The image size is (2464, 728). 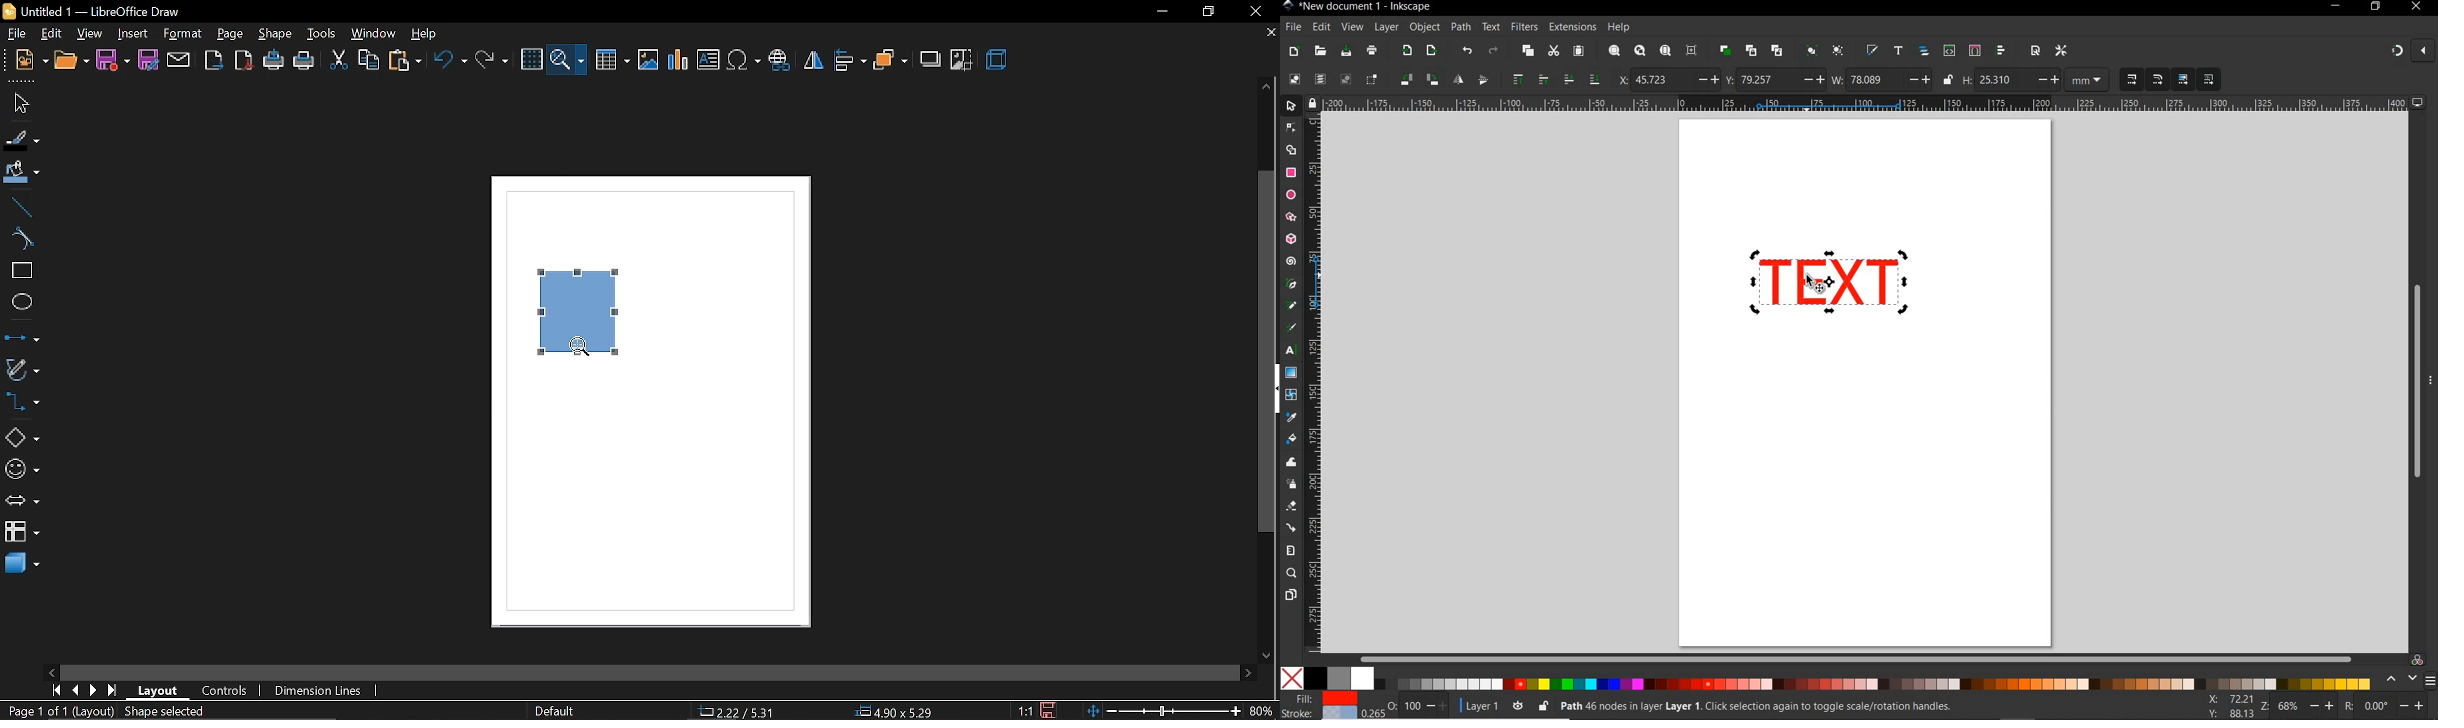 I want to click on export pdf, so click(x=245, y=59).